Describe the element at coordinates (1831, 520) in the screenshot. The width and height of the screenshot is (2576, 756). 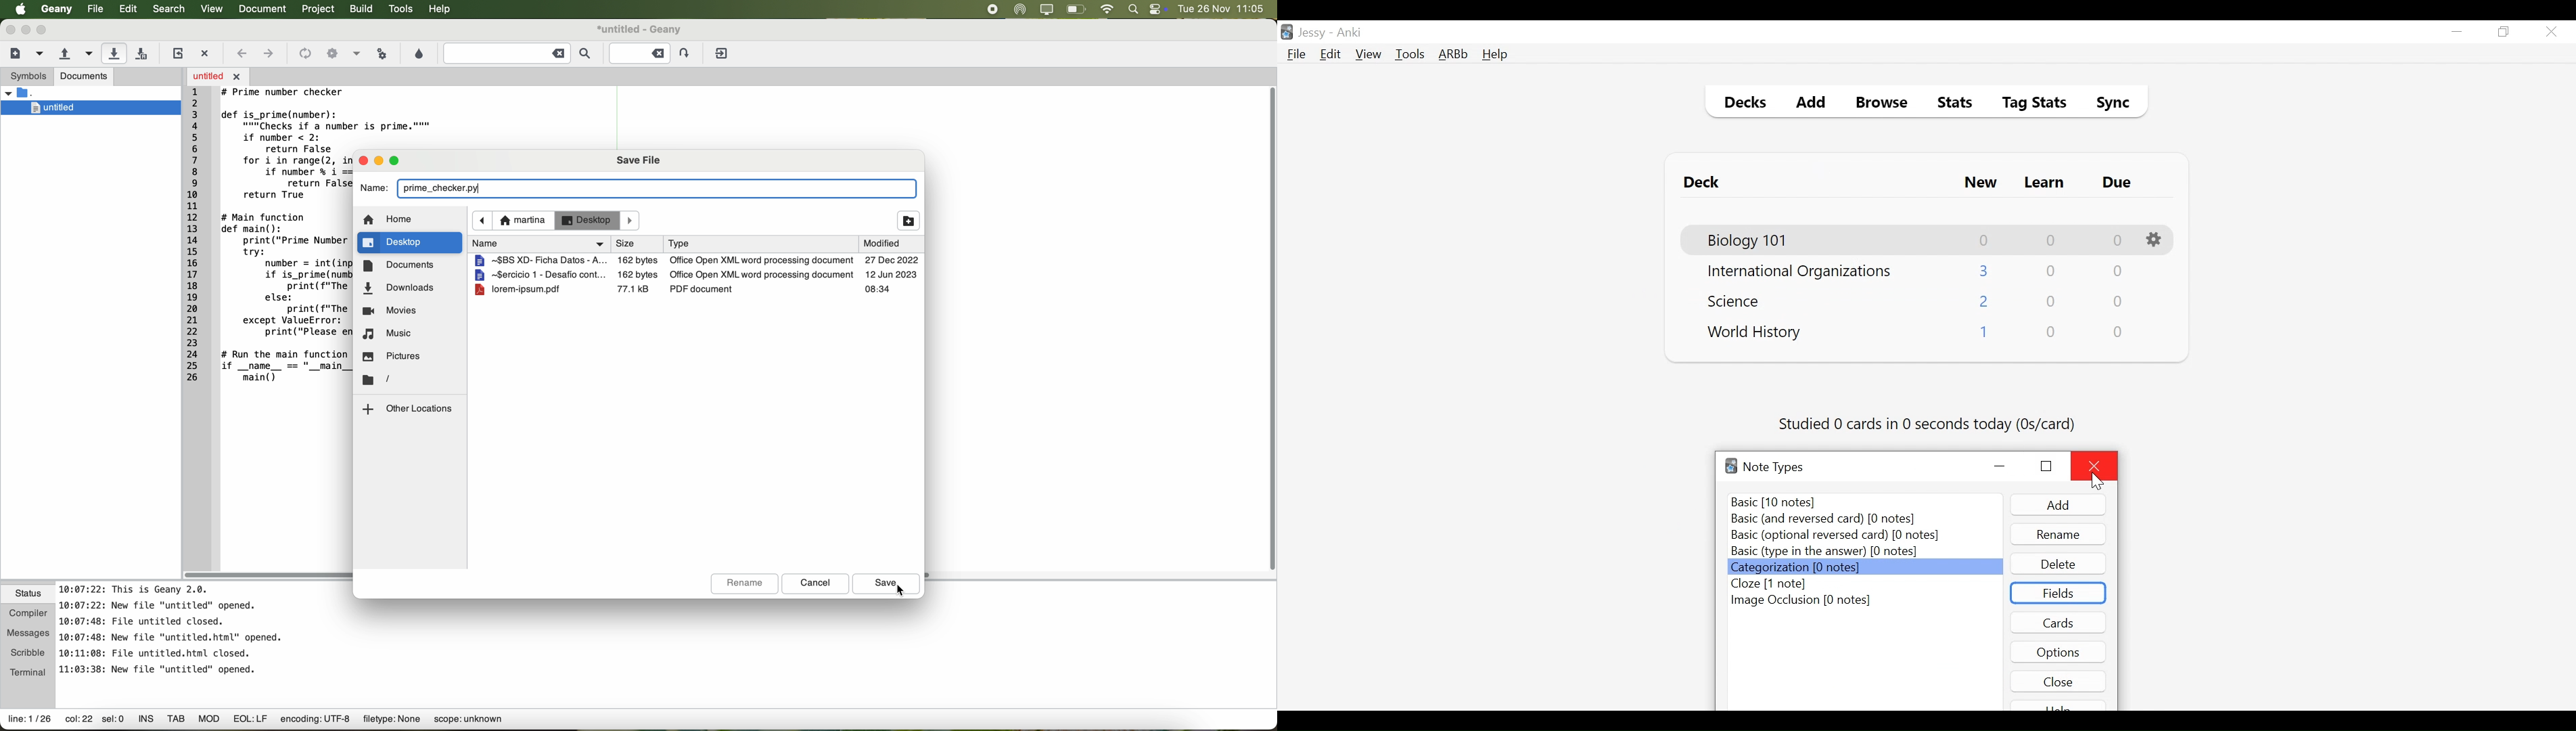
I see `Basic (and reversed card)  (number of notes)` at that location.